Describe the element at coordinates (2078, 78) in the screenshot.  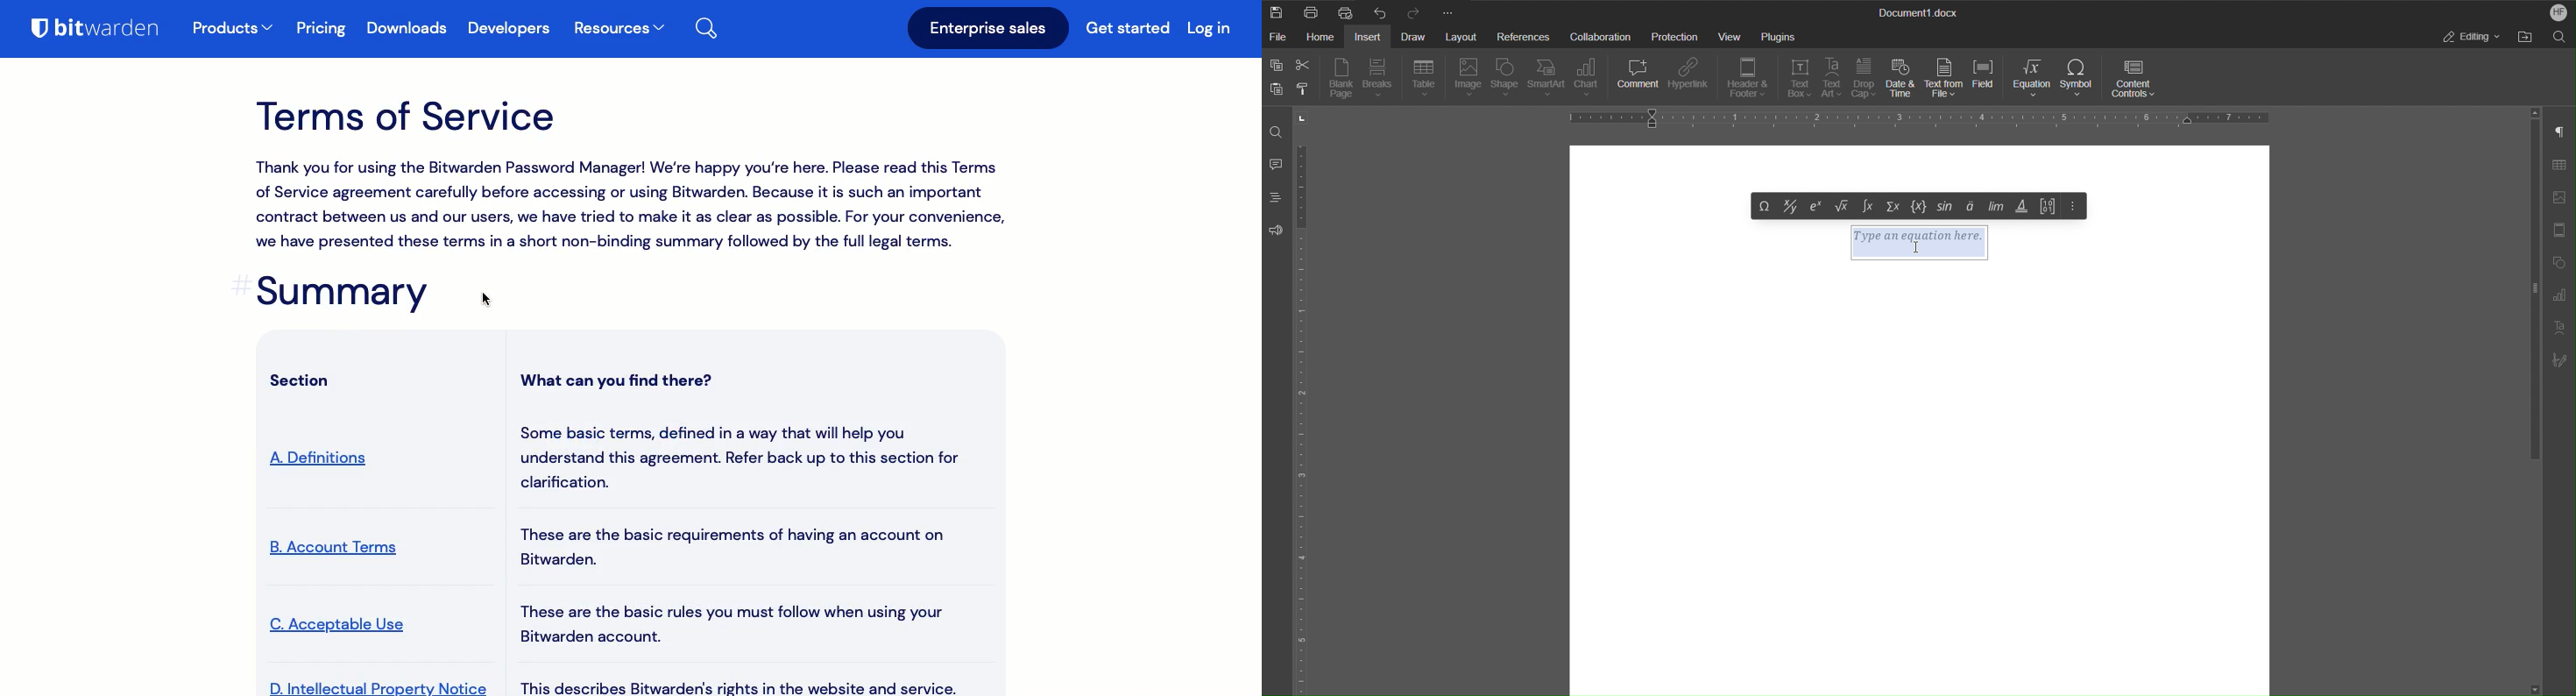
I see `Symbol` at that location.